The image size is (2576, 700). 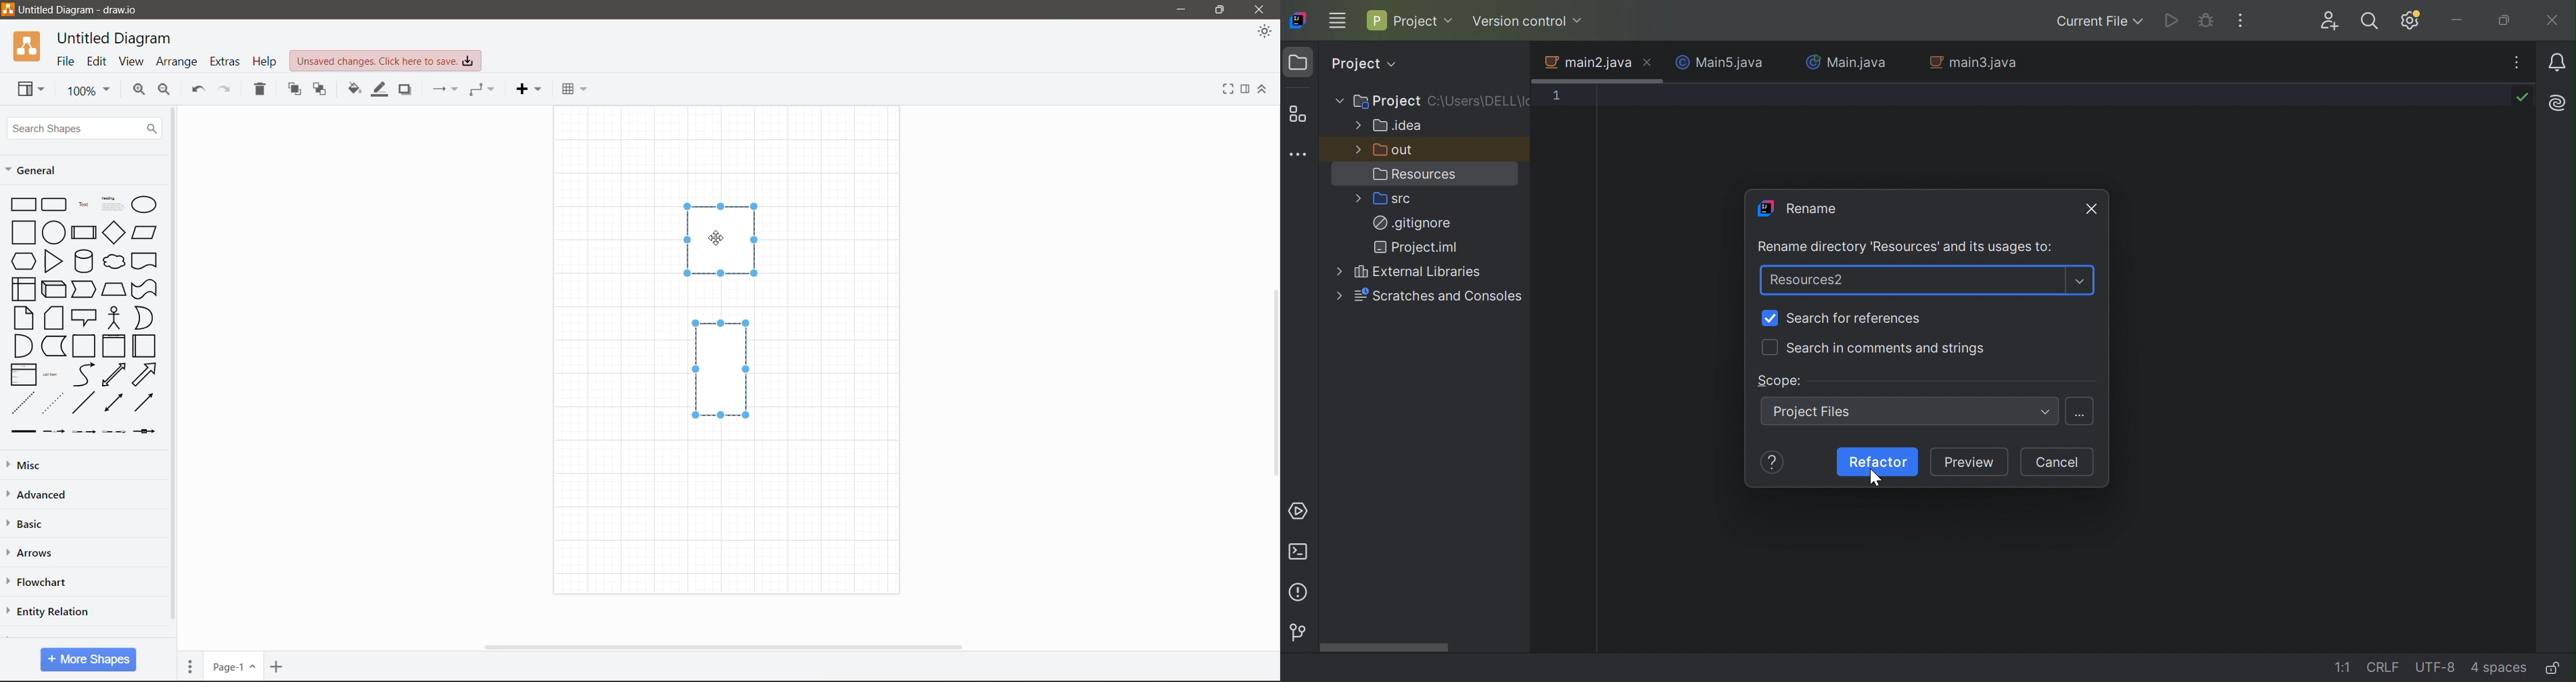 What do you see at coordinates (131, 61) in the screenshot?
I see `View` at bounding box center [131, 61].